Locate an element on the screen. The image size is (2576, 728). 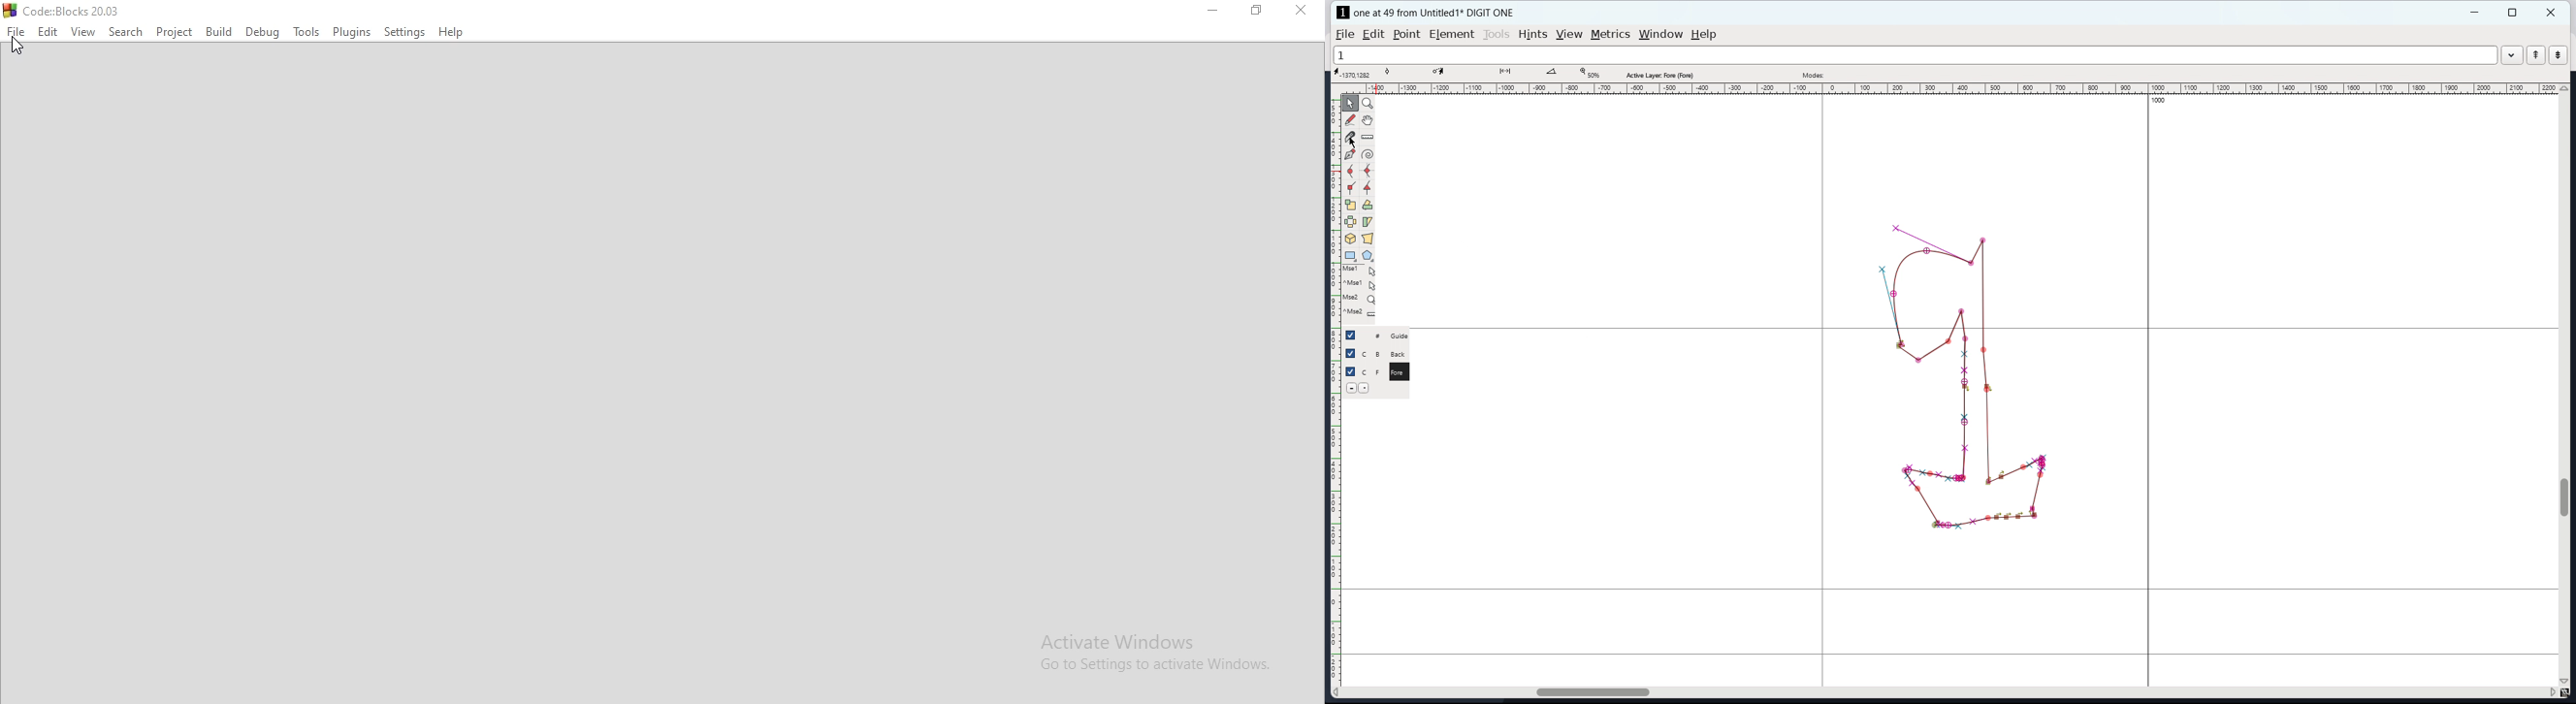
active layer: Fore (Fore) is located at coordinates (1910, 73).